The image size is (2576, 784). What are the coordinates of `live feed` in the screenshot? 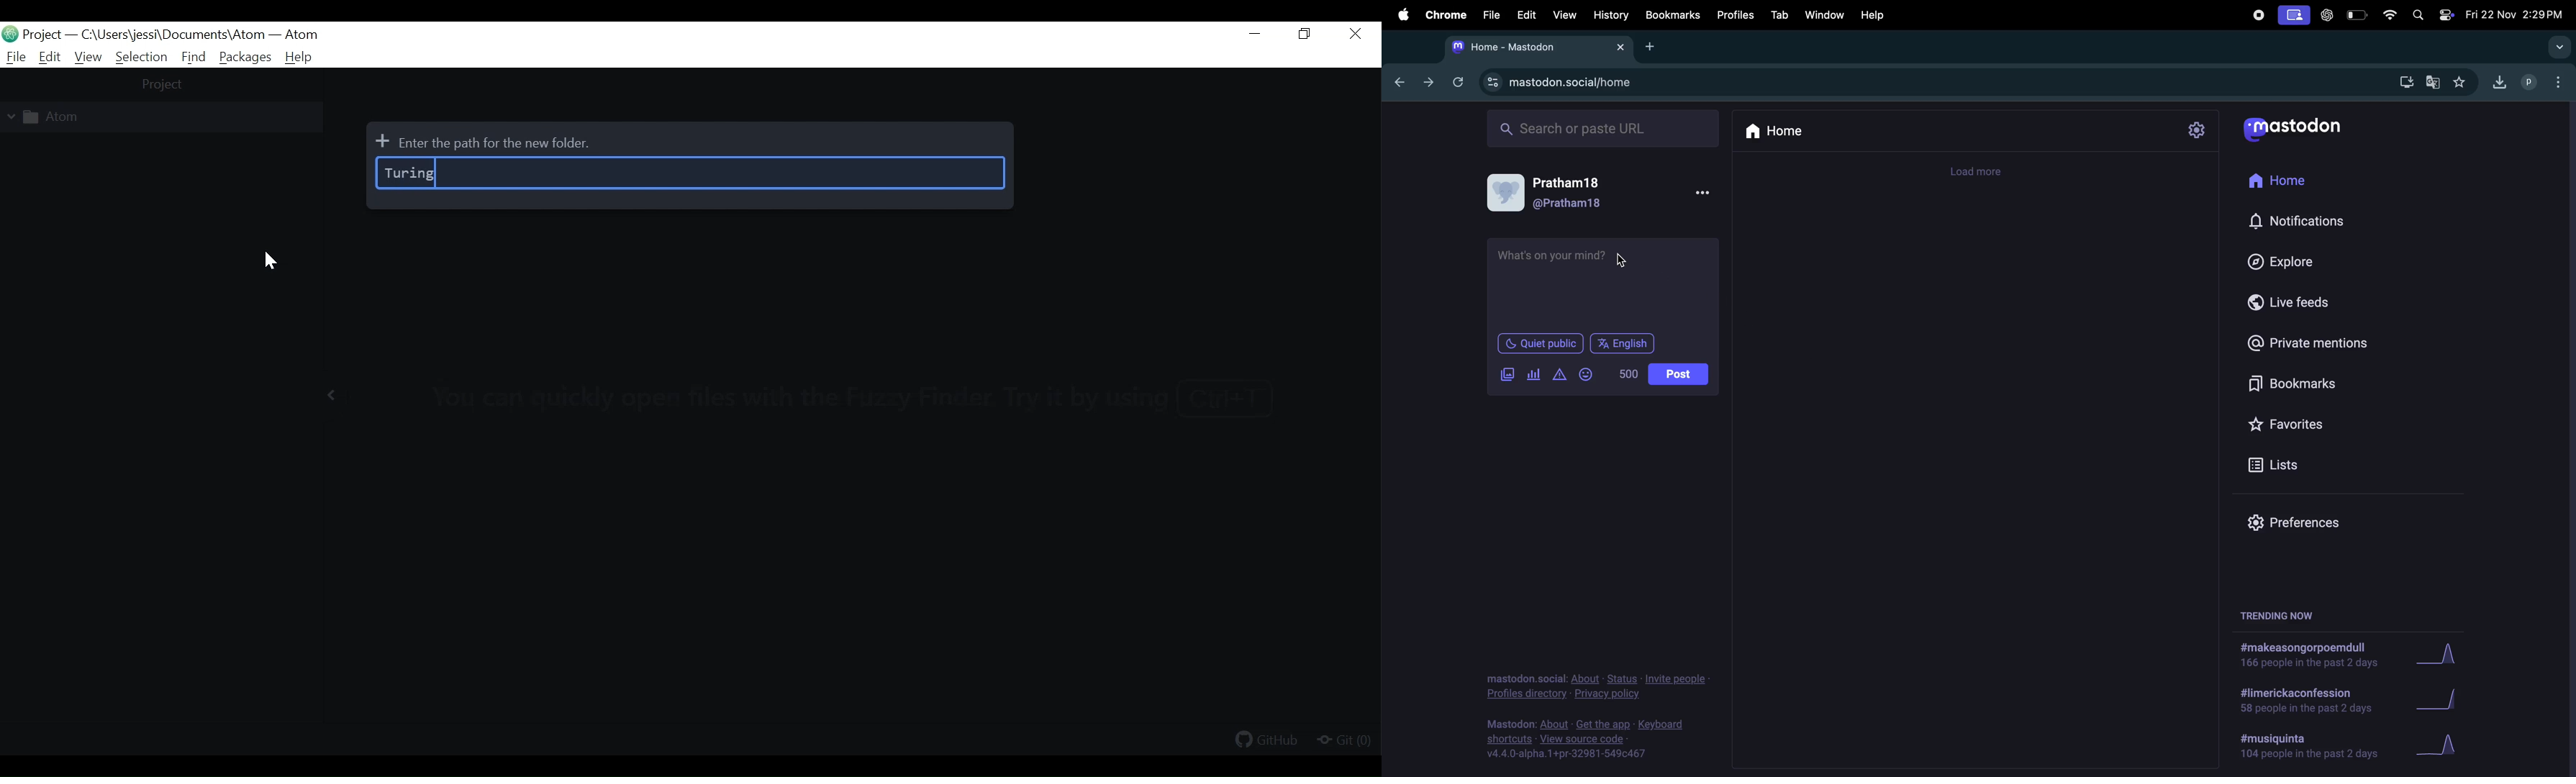 It's located at (2305, 301).